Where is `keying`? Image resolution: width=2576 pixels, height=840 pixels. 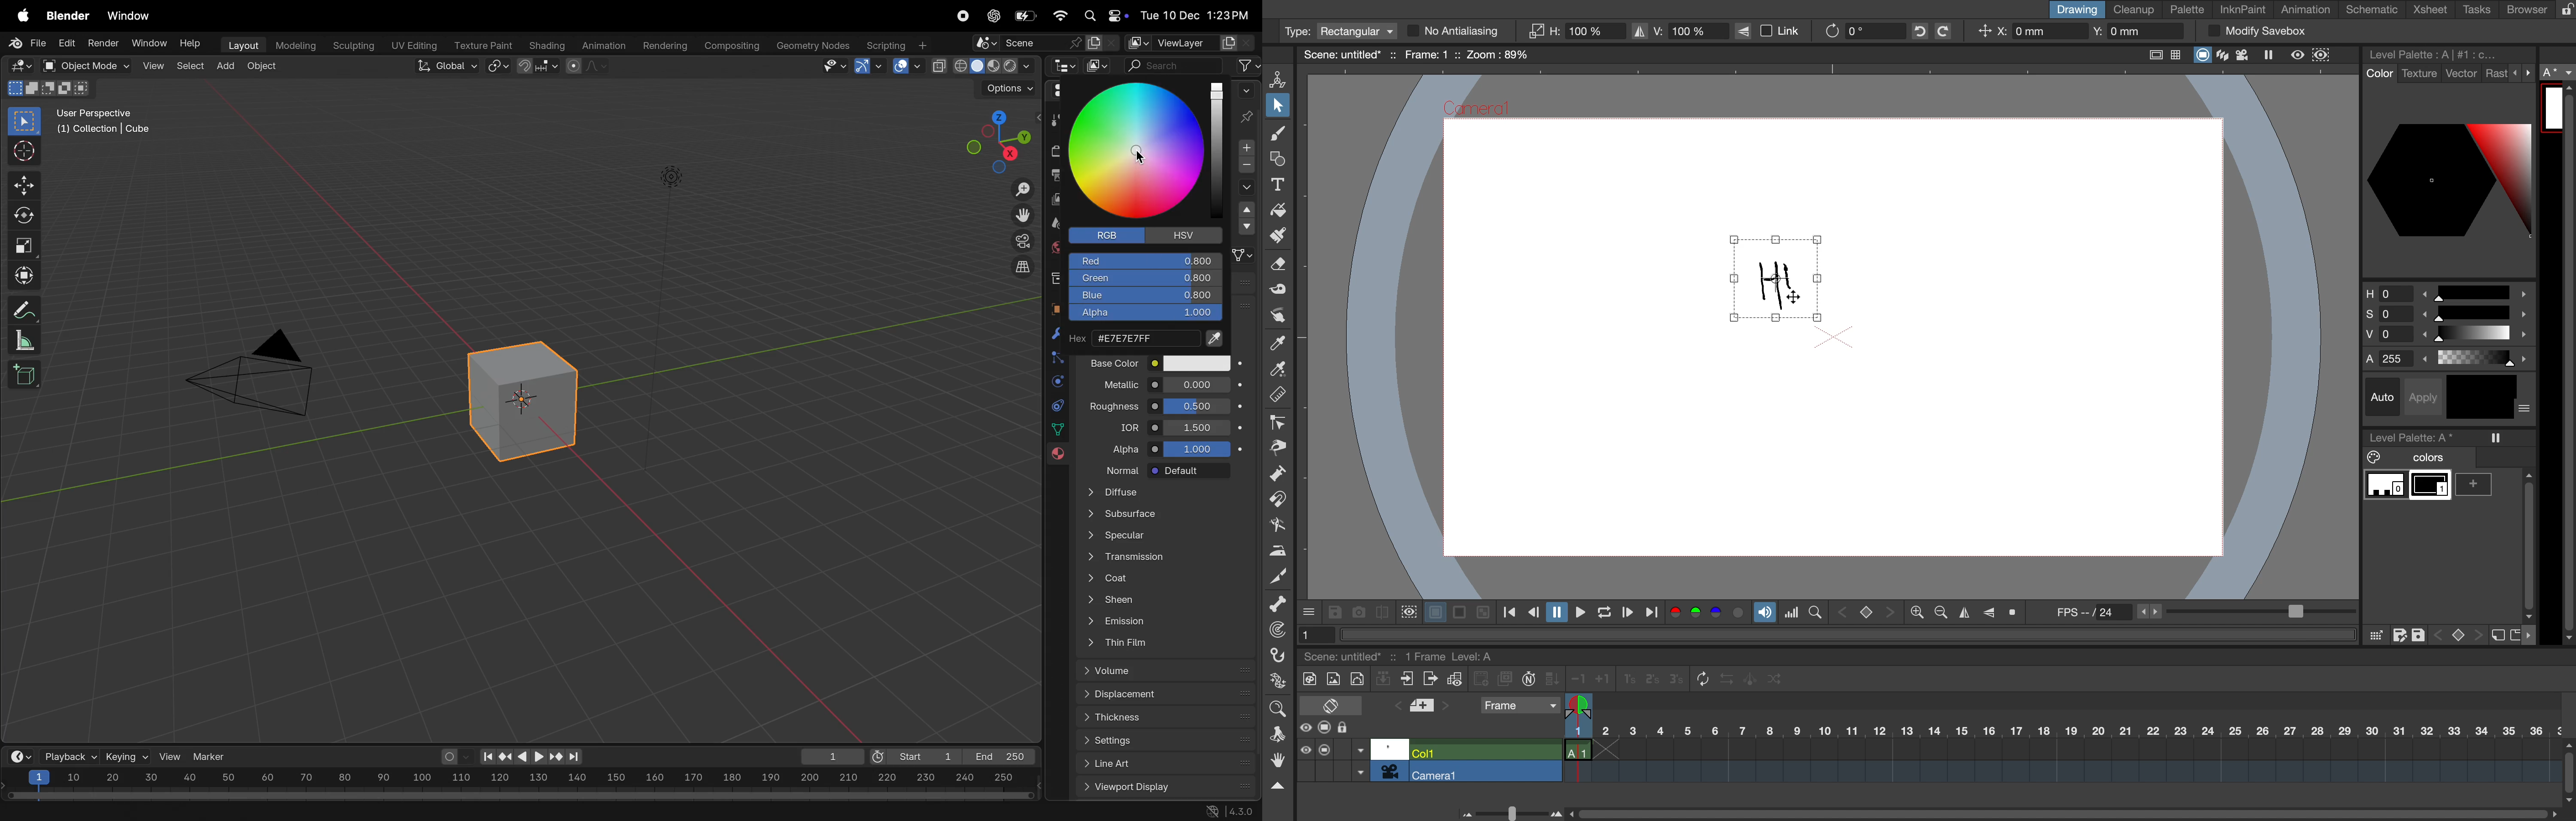 keying is located at coordinates (126, 756).